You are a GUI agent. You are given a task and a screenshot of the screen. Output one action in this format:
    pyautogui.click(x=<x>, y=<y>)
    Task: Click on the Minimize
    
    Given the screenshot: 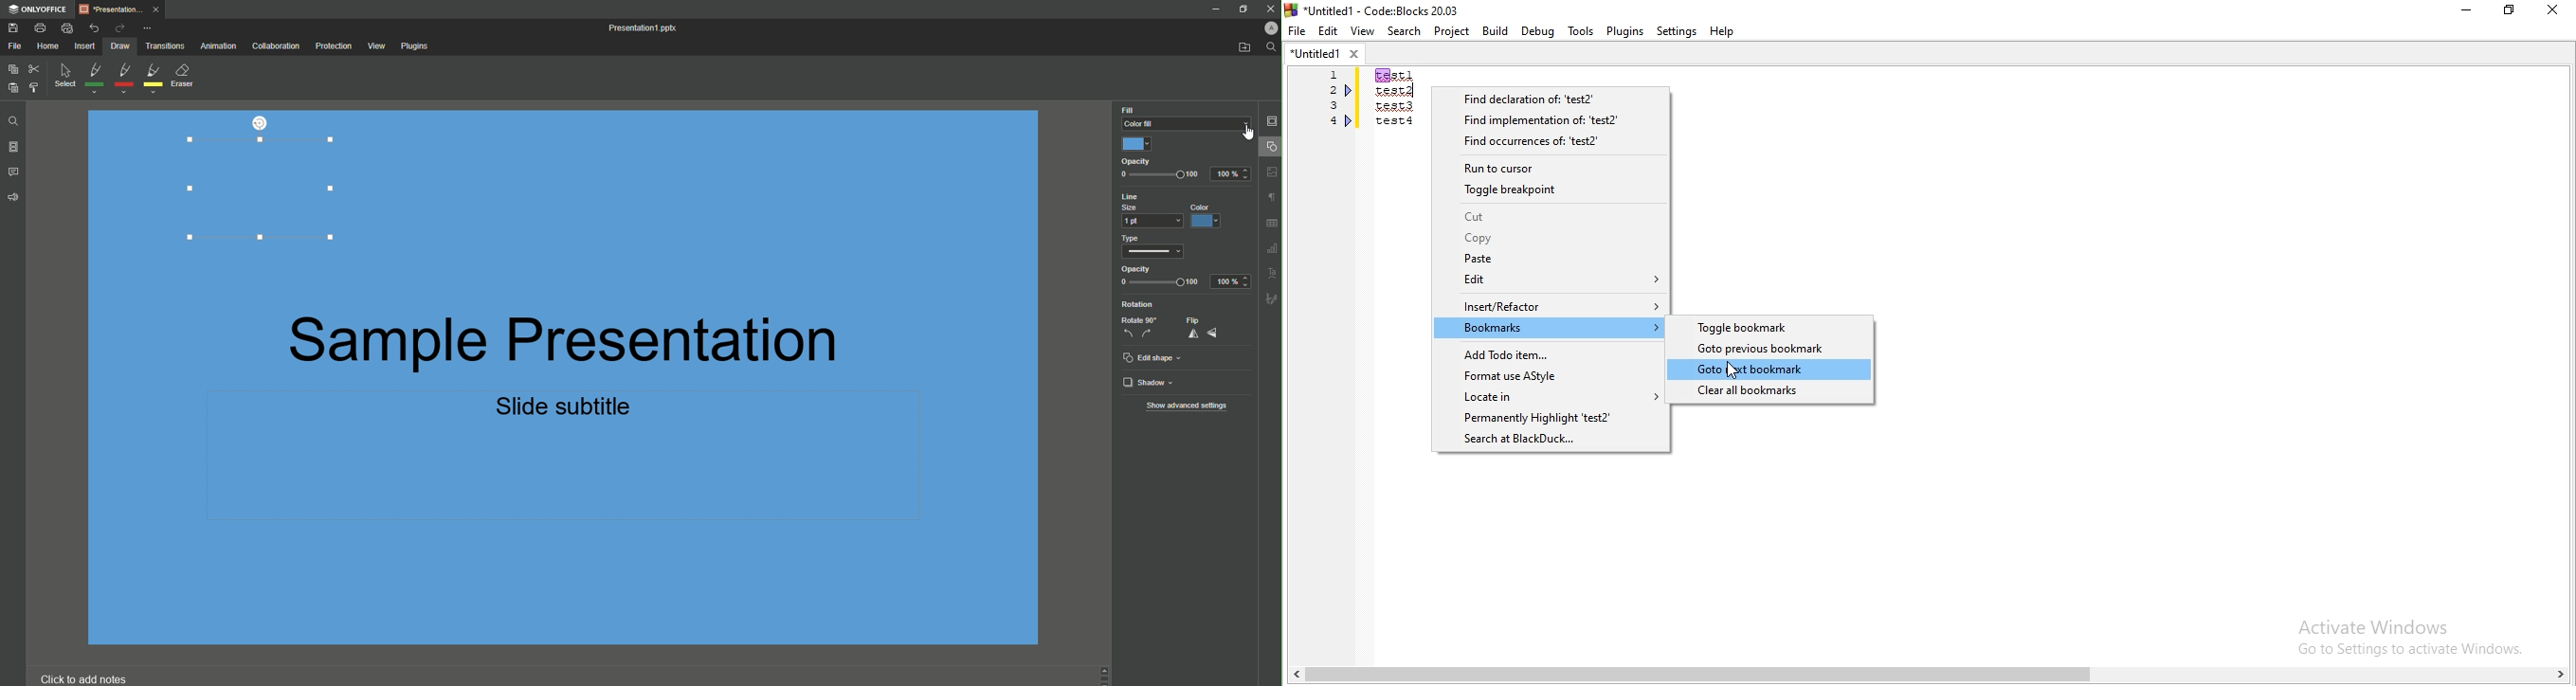 What is the action you would take?
    pyautogui.click(x=1215, y=9)
    